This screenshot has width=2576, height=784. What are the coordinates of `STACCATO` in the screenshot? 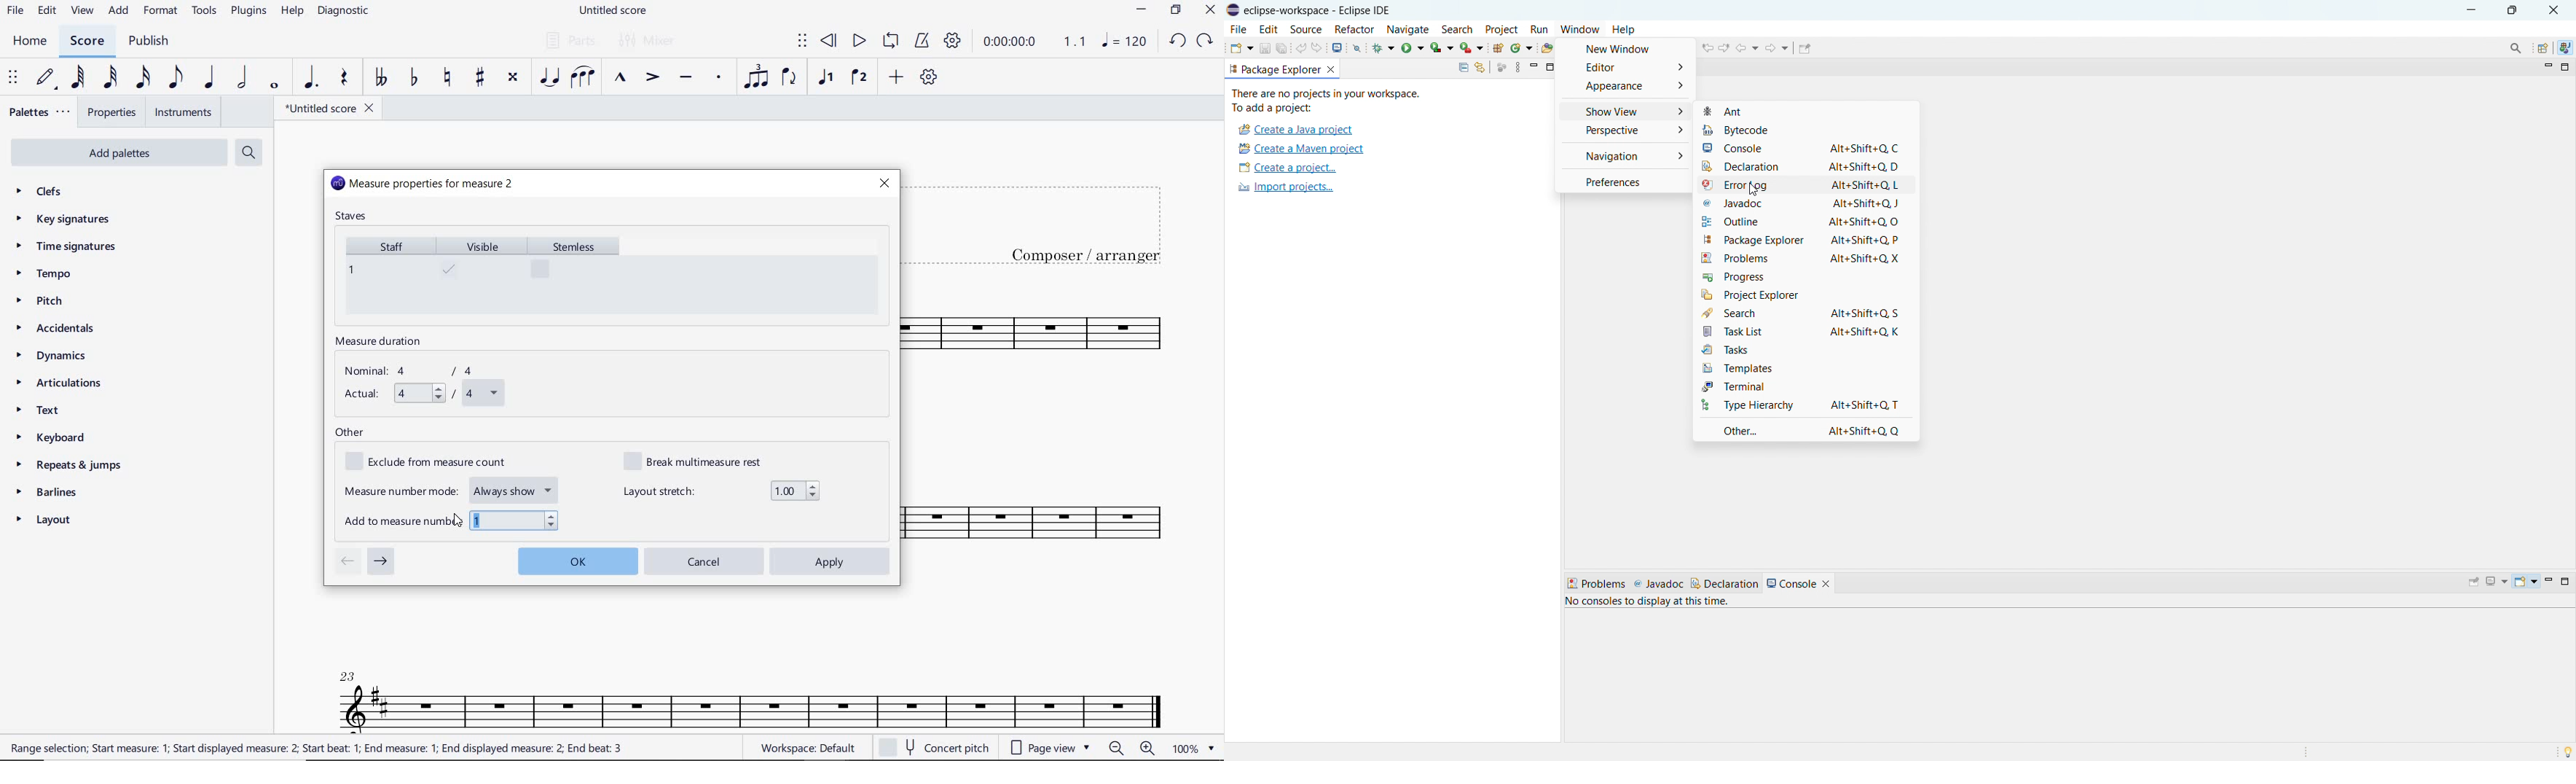 It's located at (718, 78).